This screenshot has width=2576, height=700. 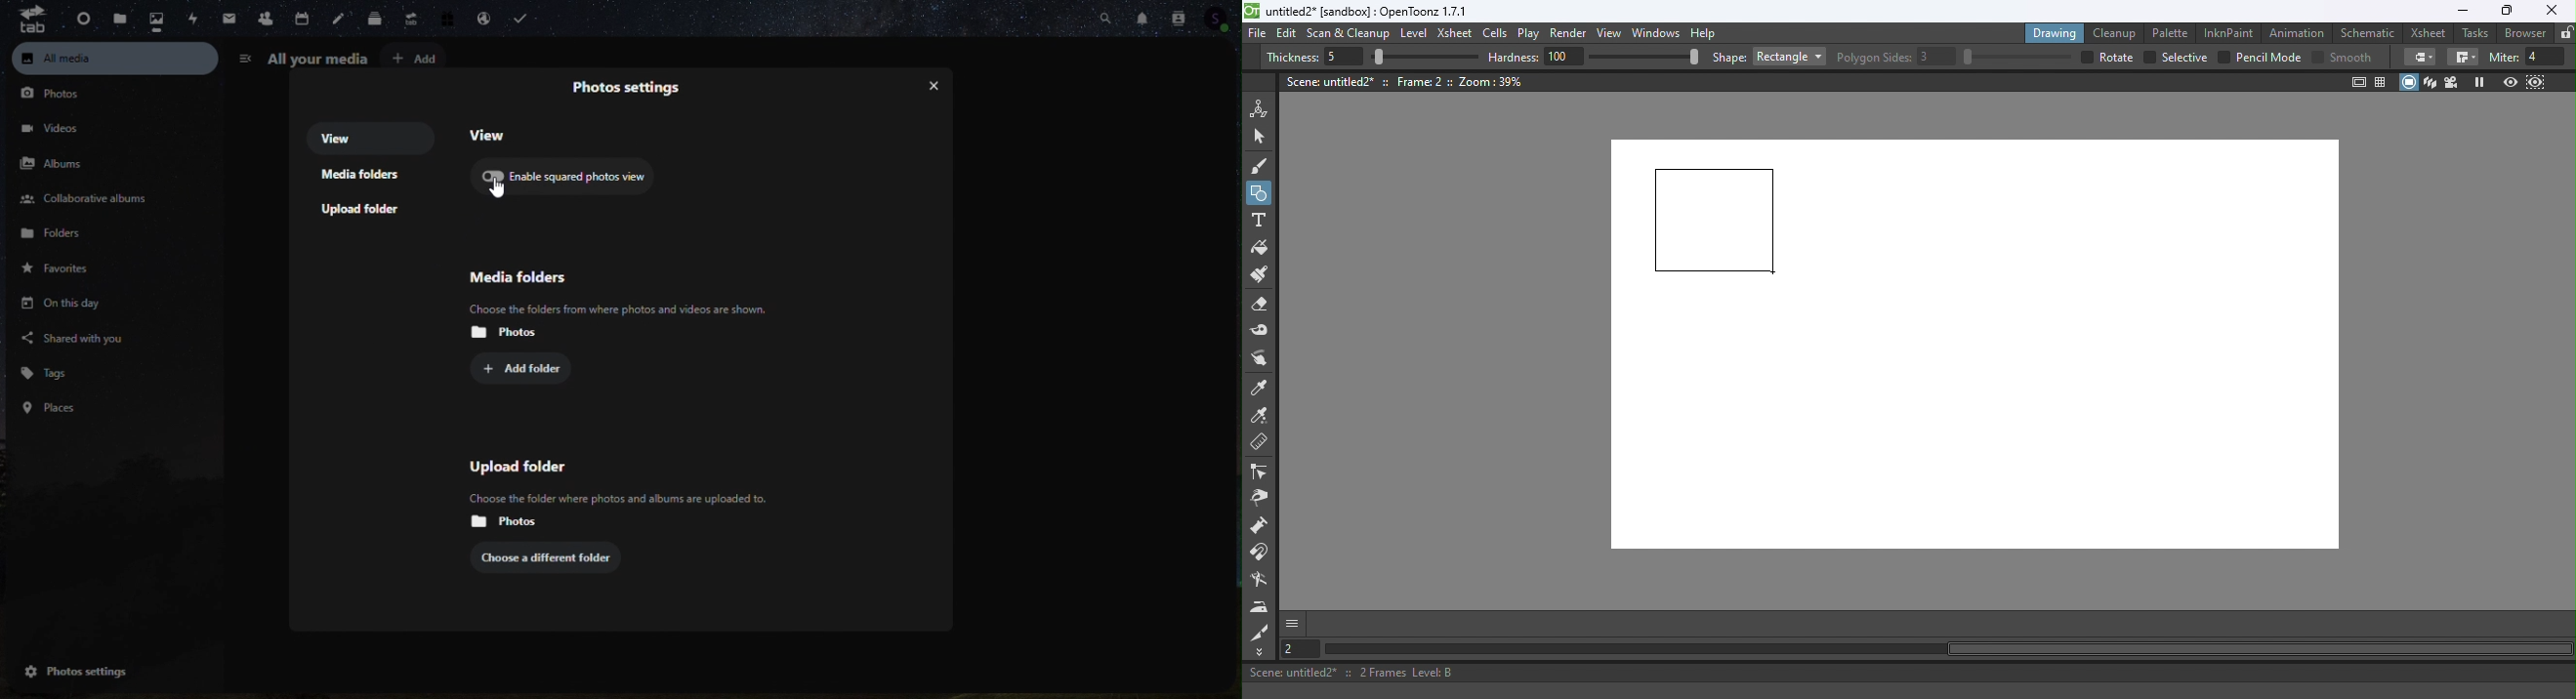 What do you see at coordinates (91, 671) in the screenshot?
I see `Photos settings` at bounding box center [91, 671].